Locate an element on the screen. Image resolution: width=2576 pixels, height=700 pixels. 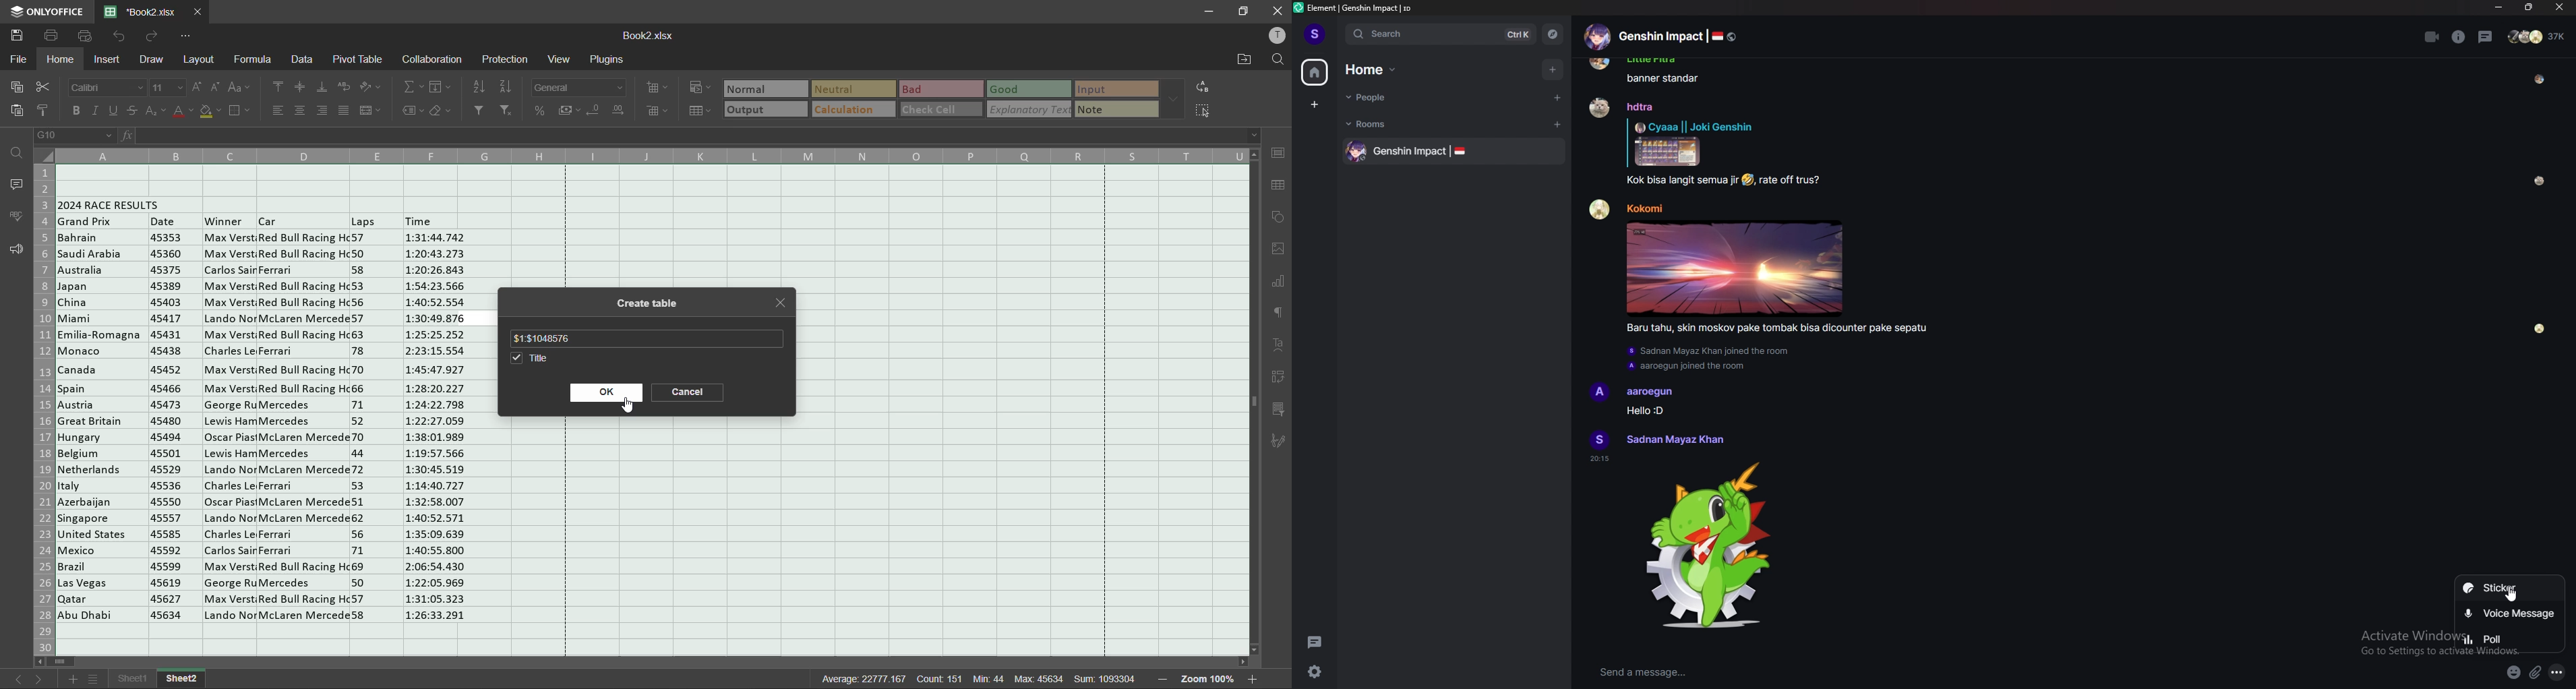
decrease decimal is located at coordinates (597, 111).